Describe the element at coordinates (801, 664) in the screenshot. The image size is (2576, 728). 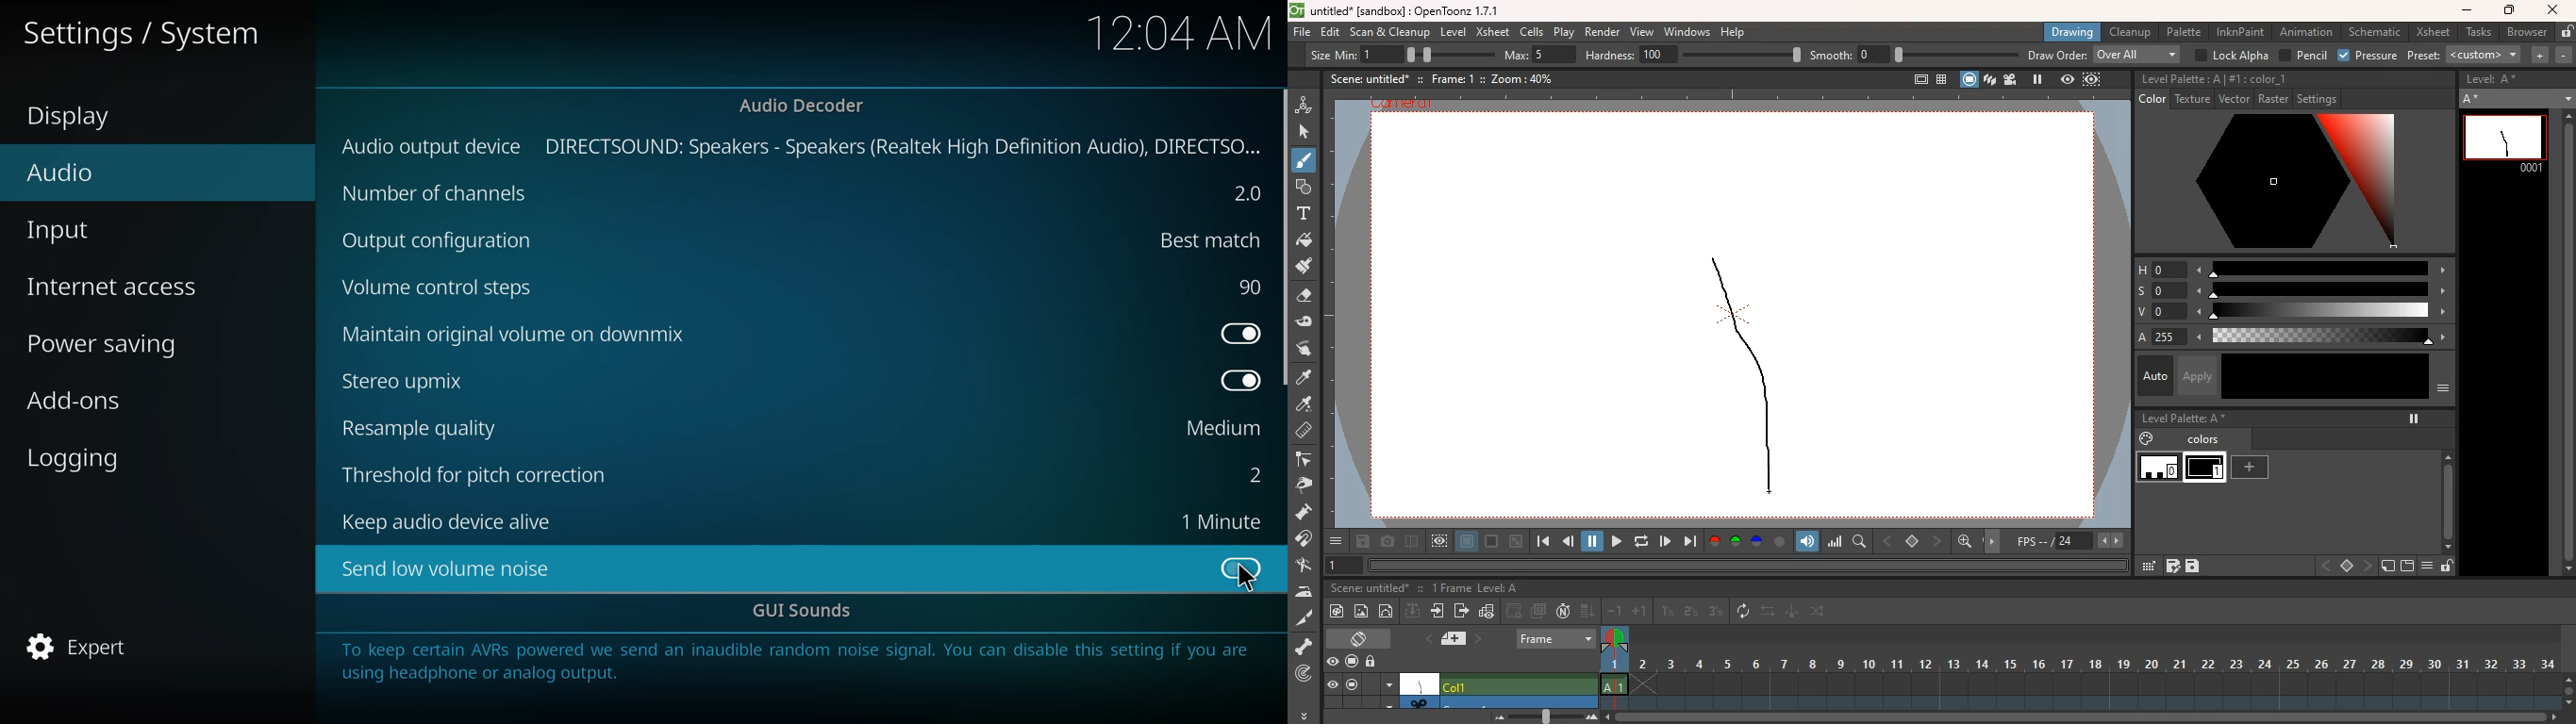
I see `info` at that location.